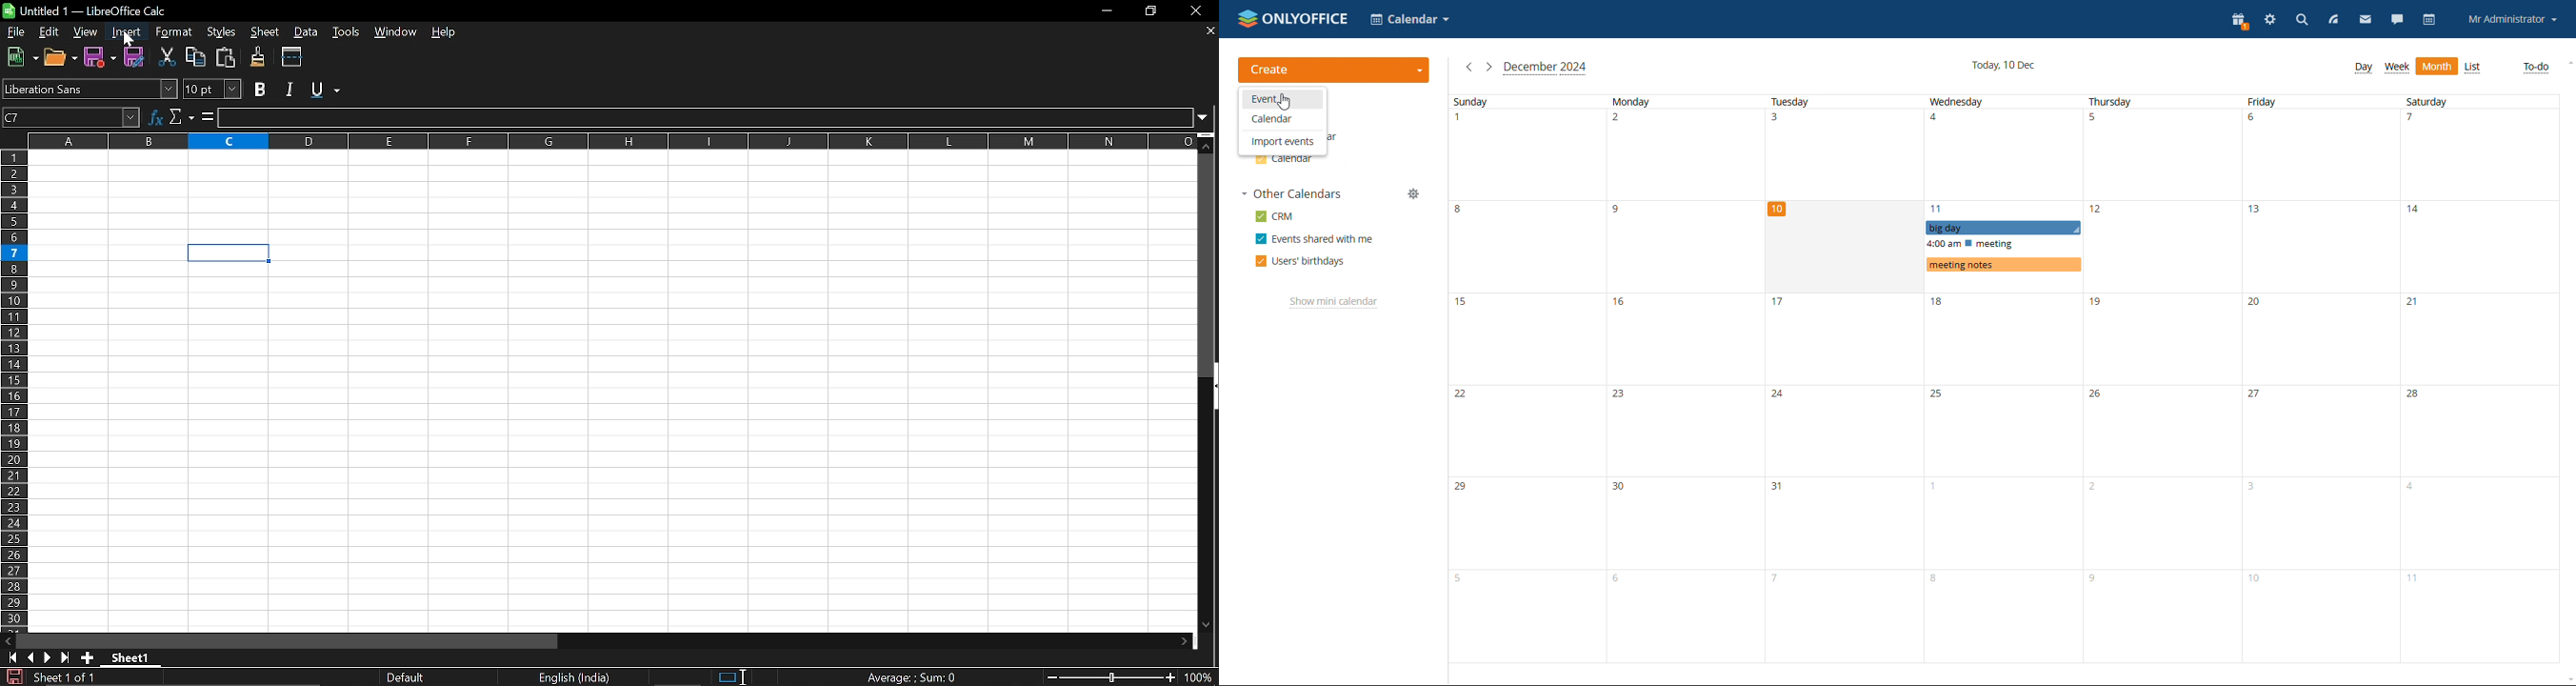  What do you see at coordinates (1208, 142) in the screenshot?
I see `Move down` at bounding box center [1208, 142].